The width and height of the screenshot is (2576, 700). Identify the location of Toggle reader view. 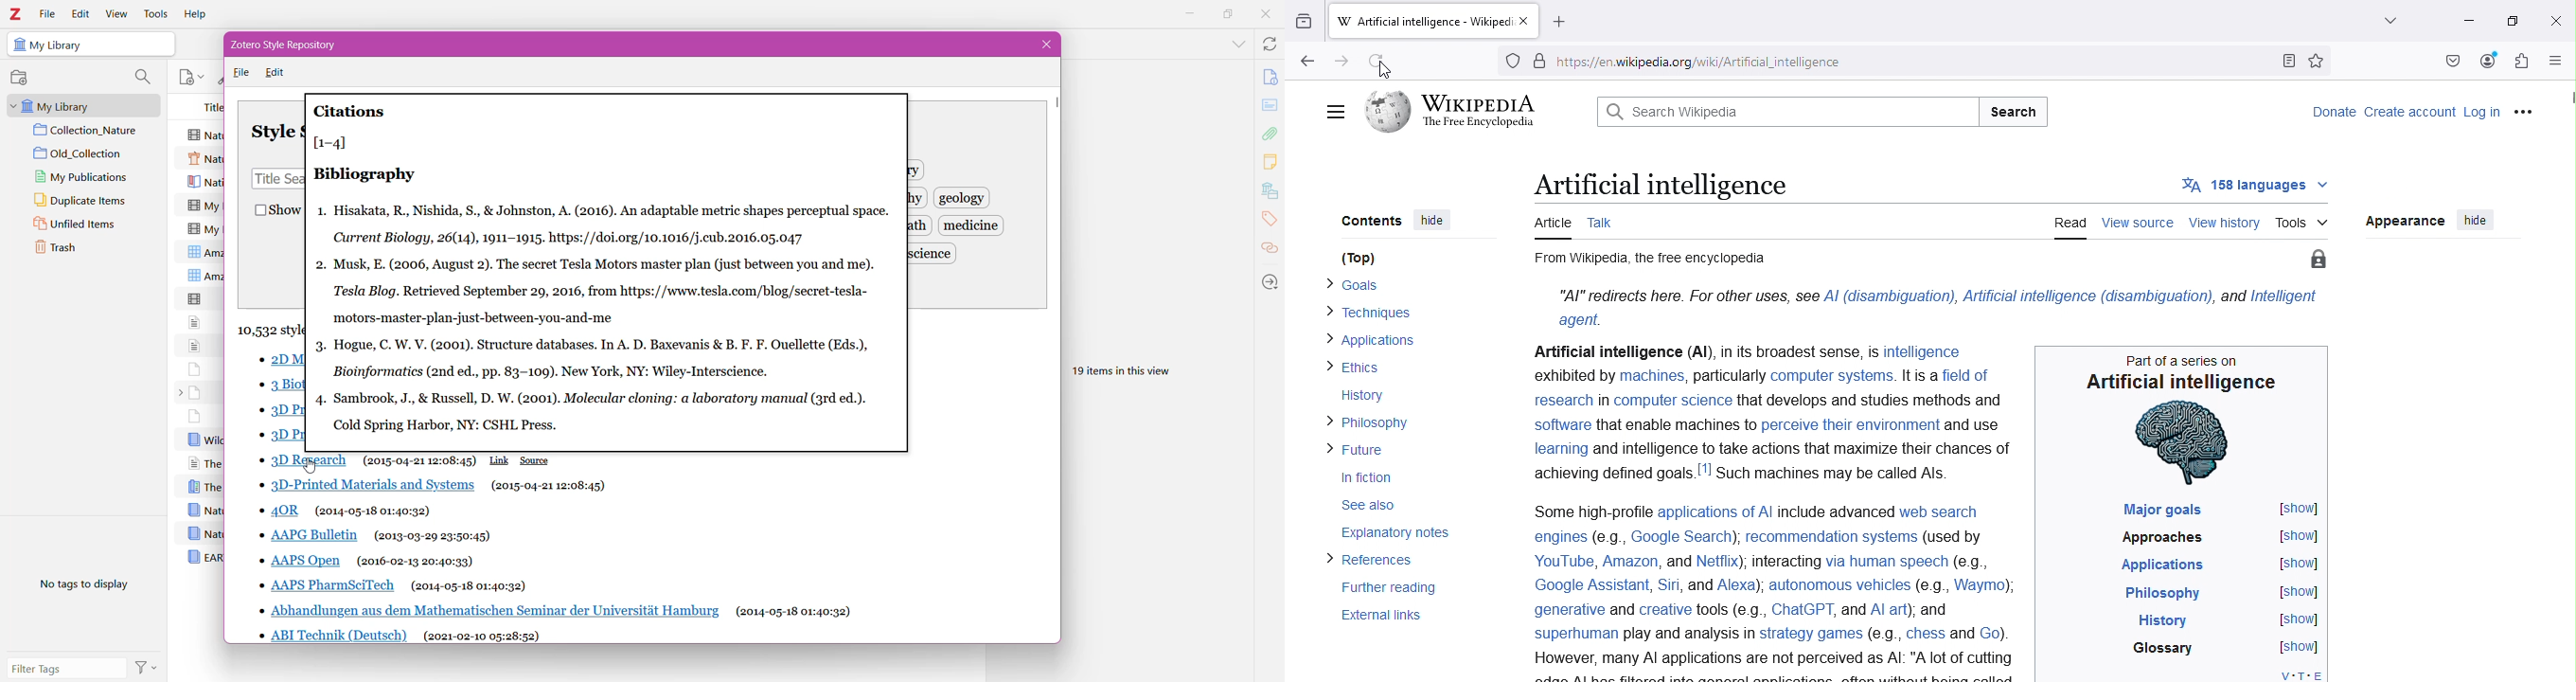
(2287, 62).